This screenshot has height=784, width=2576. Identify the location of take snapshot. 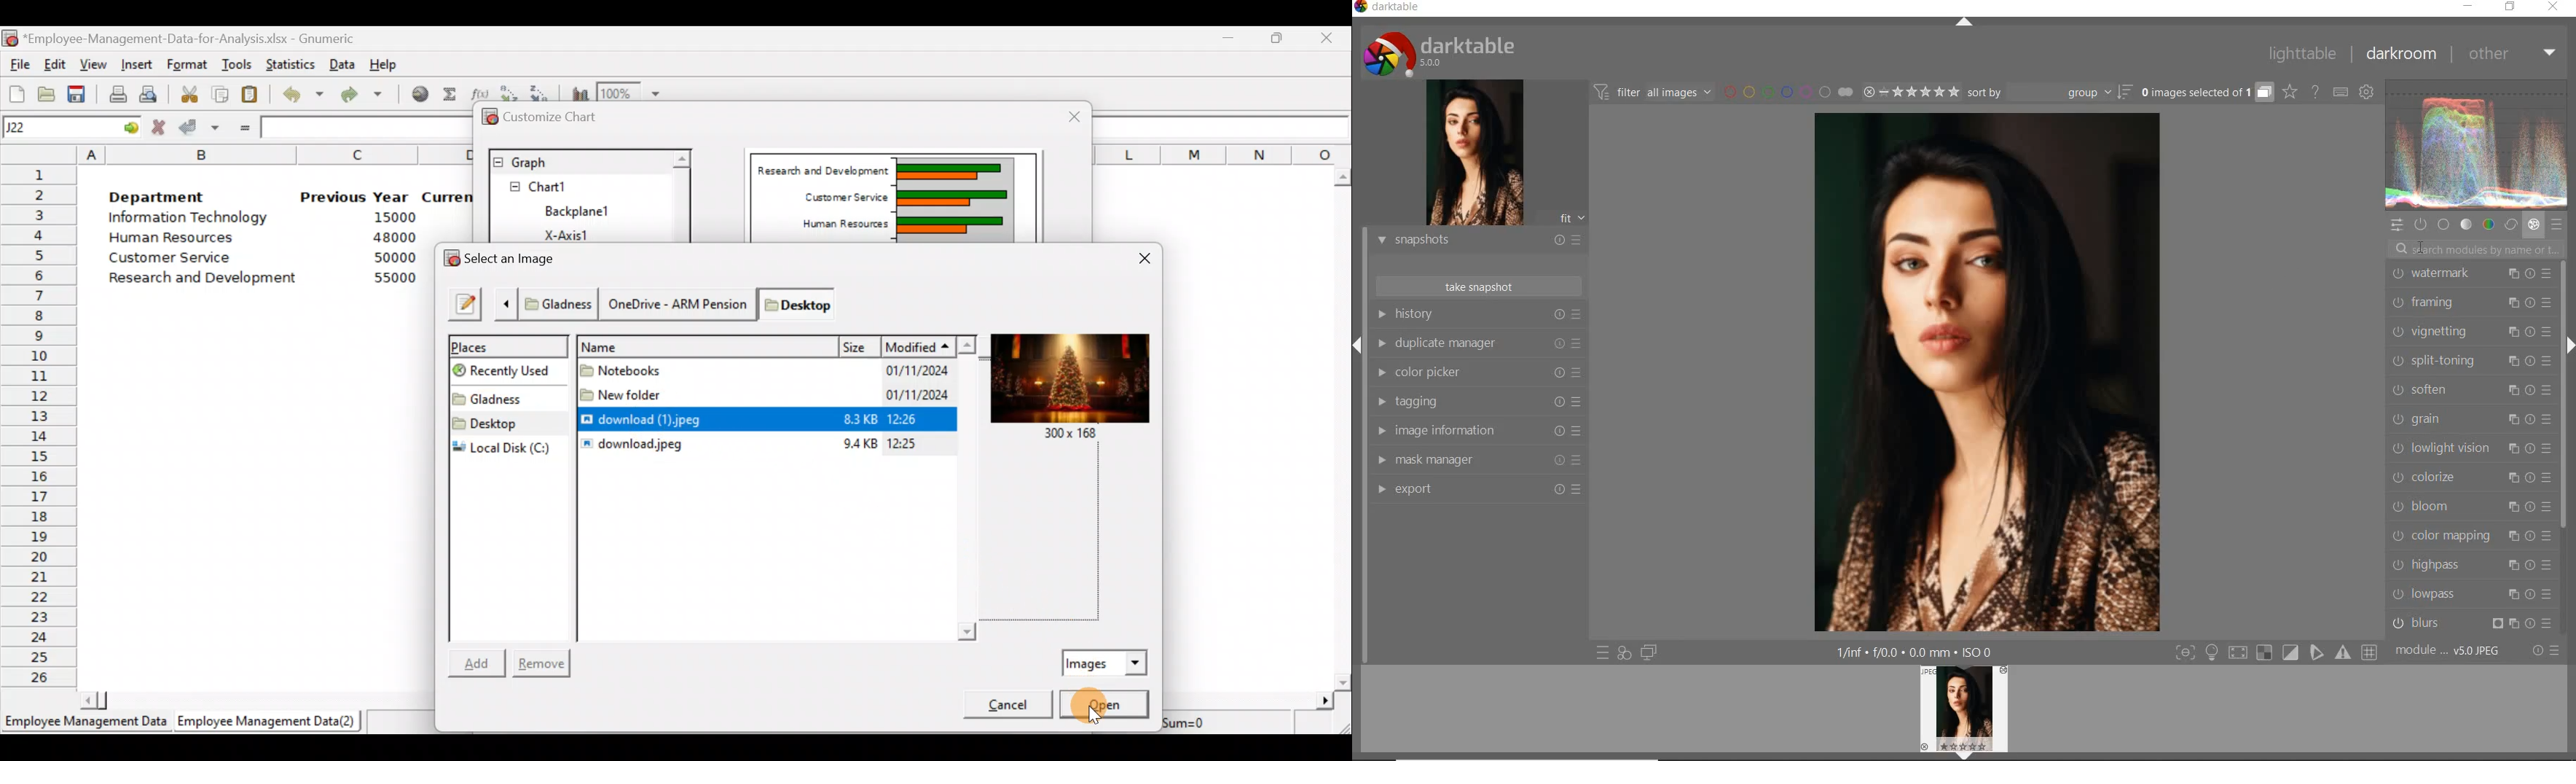
(1477, 287).